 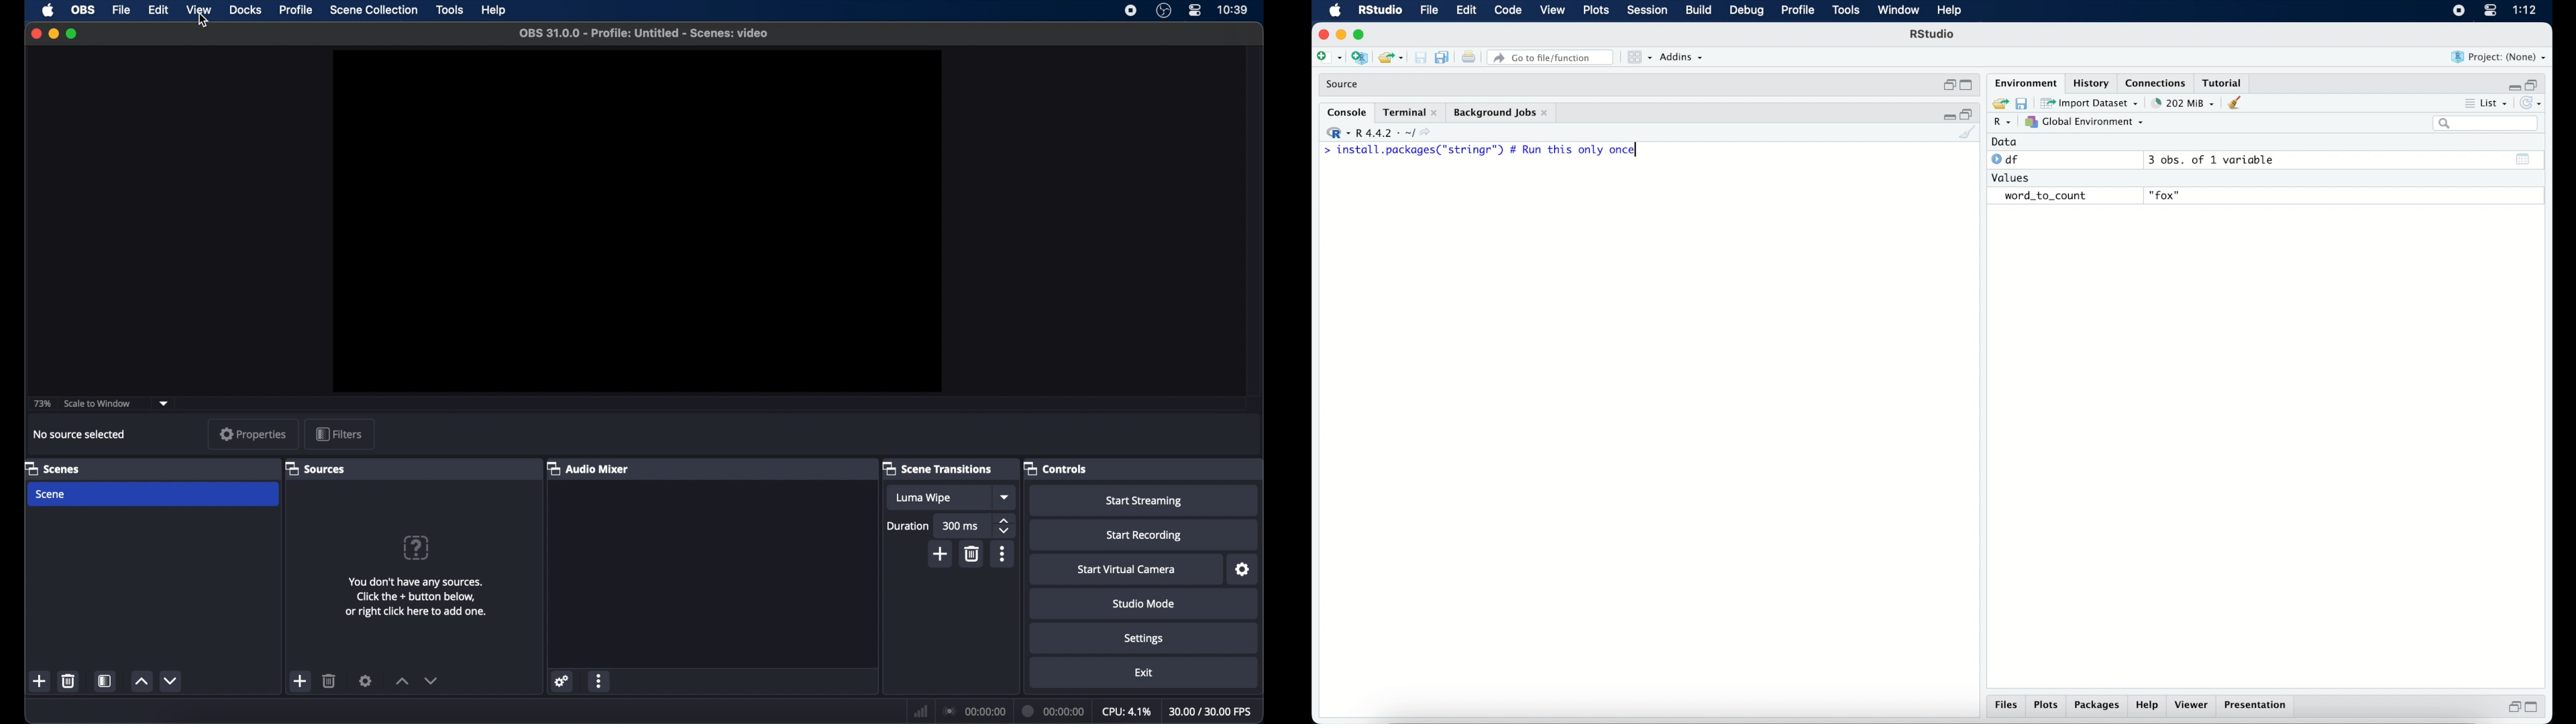 What do you see at coordinates (1055, 468) in the screenshot?
I see `controls` at bounding box center [1055, 468].